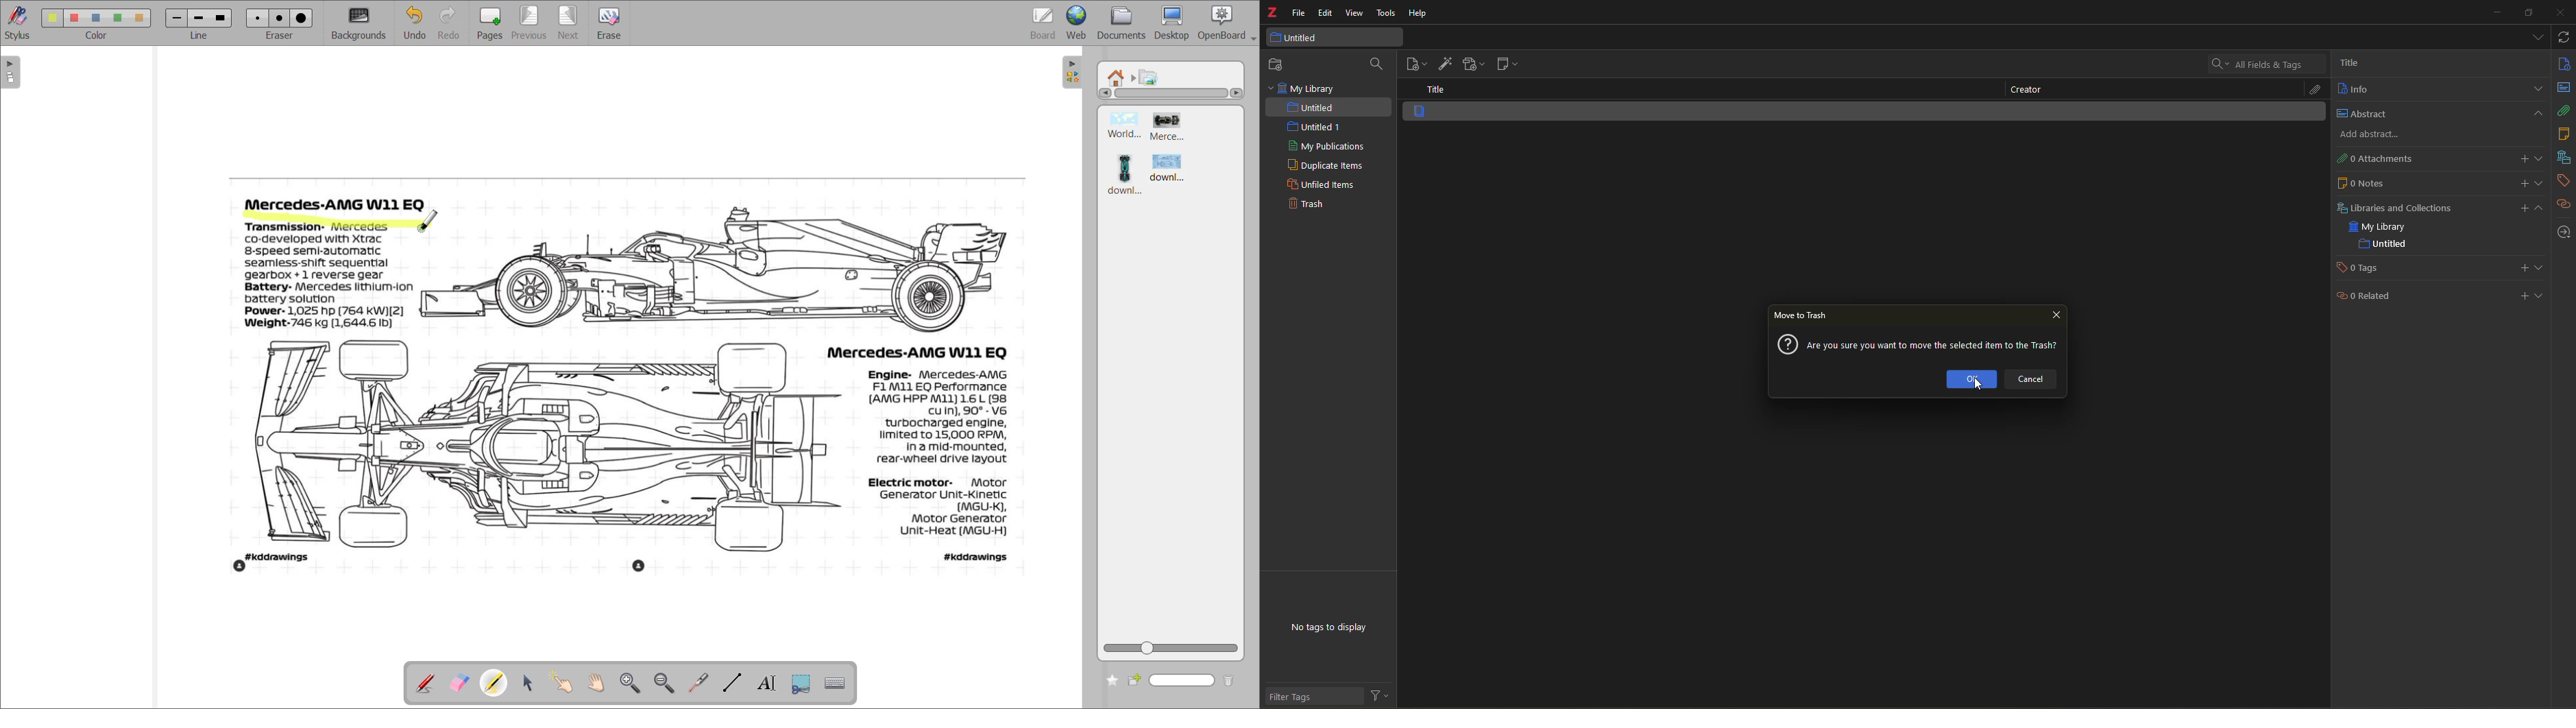 The height and width of the screenshot is (728, 2576). What do you see at coordinates (1308, 127) in the screenshot?
I see `untitled 1` at bounding box center [1308, 127].